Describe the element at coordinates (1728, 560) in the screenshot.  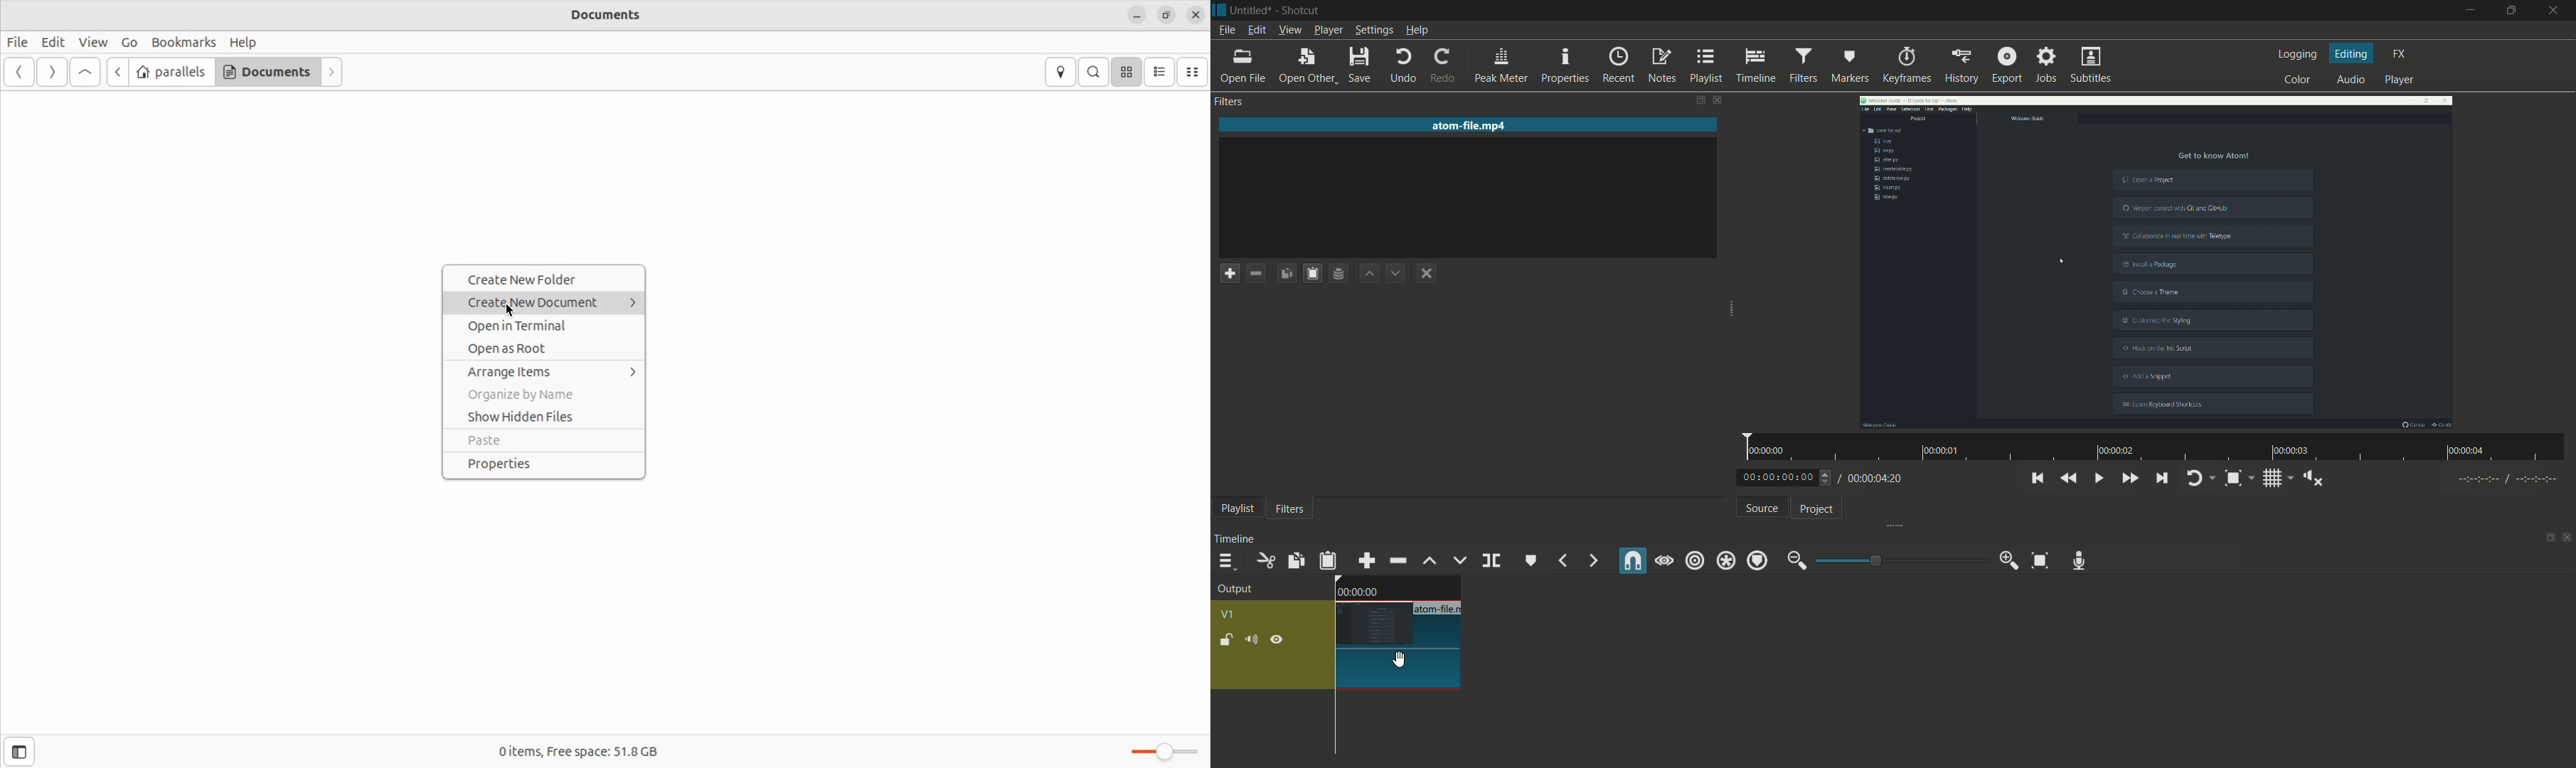
I see `ripple all track` at that location.